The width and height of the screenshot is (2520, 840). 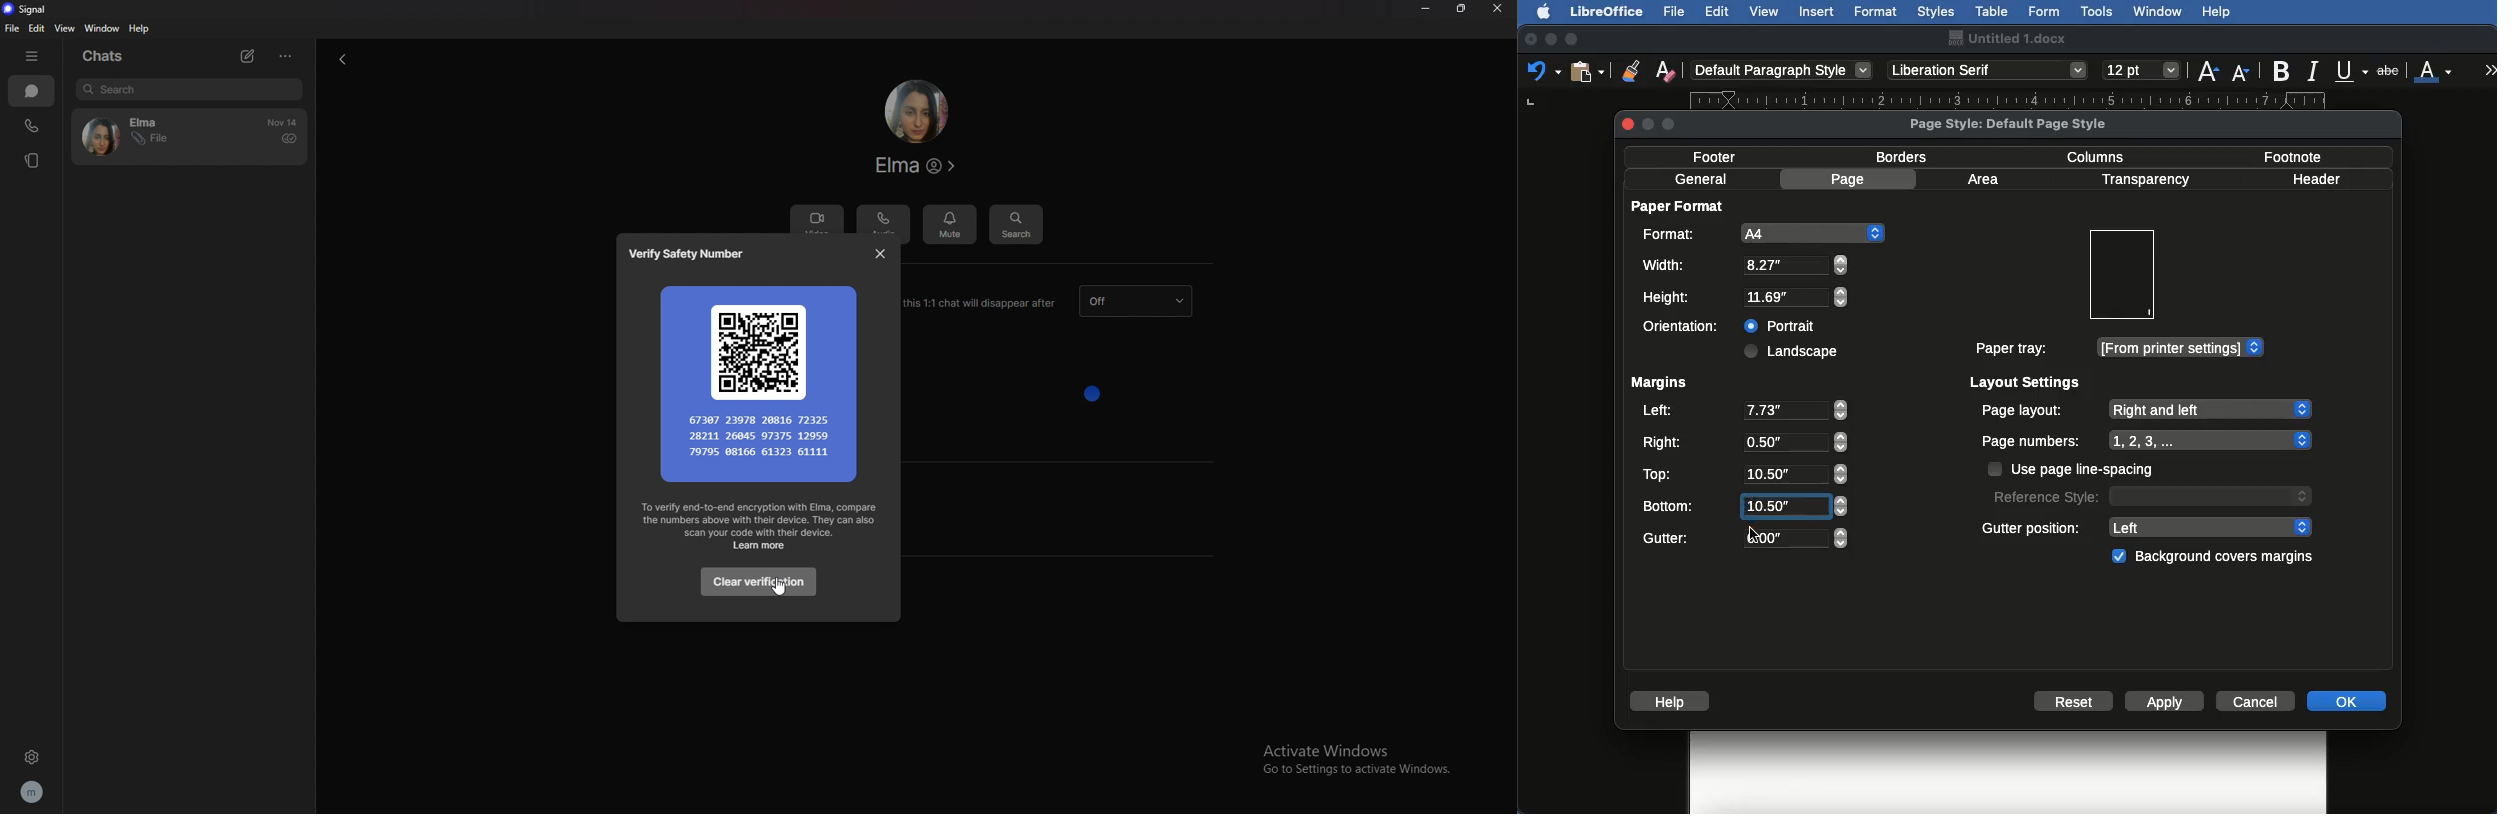 I want to click on contact photo, so click(x=916, y=111).